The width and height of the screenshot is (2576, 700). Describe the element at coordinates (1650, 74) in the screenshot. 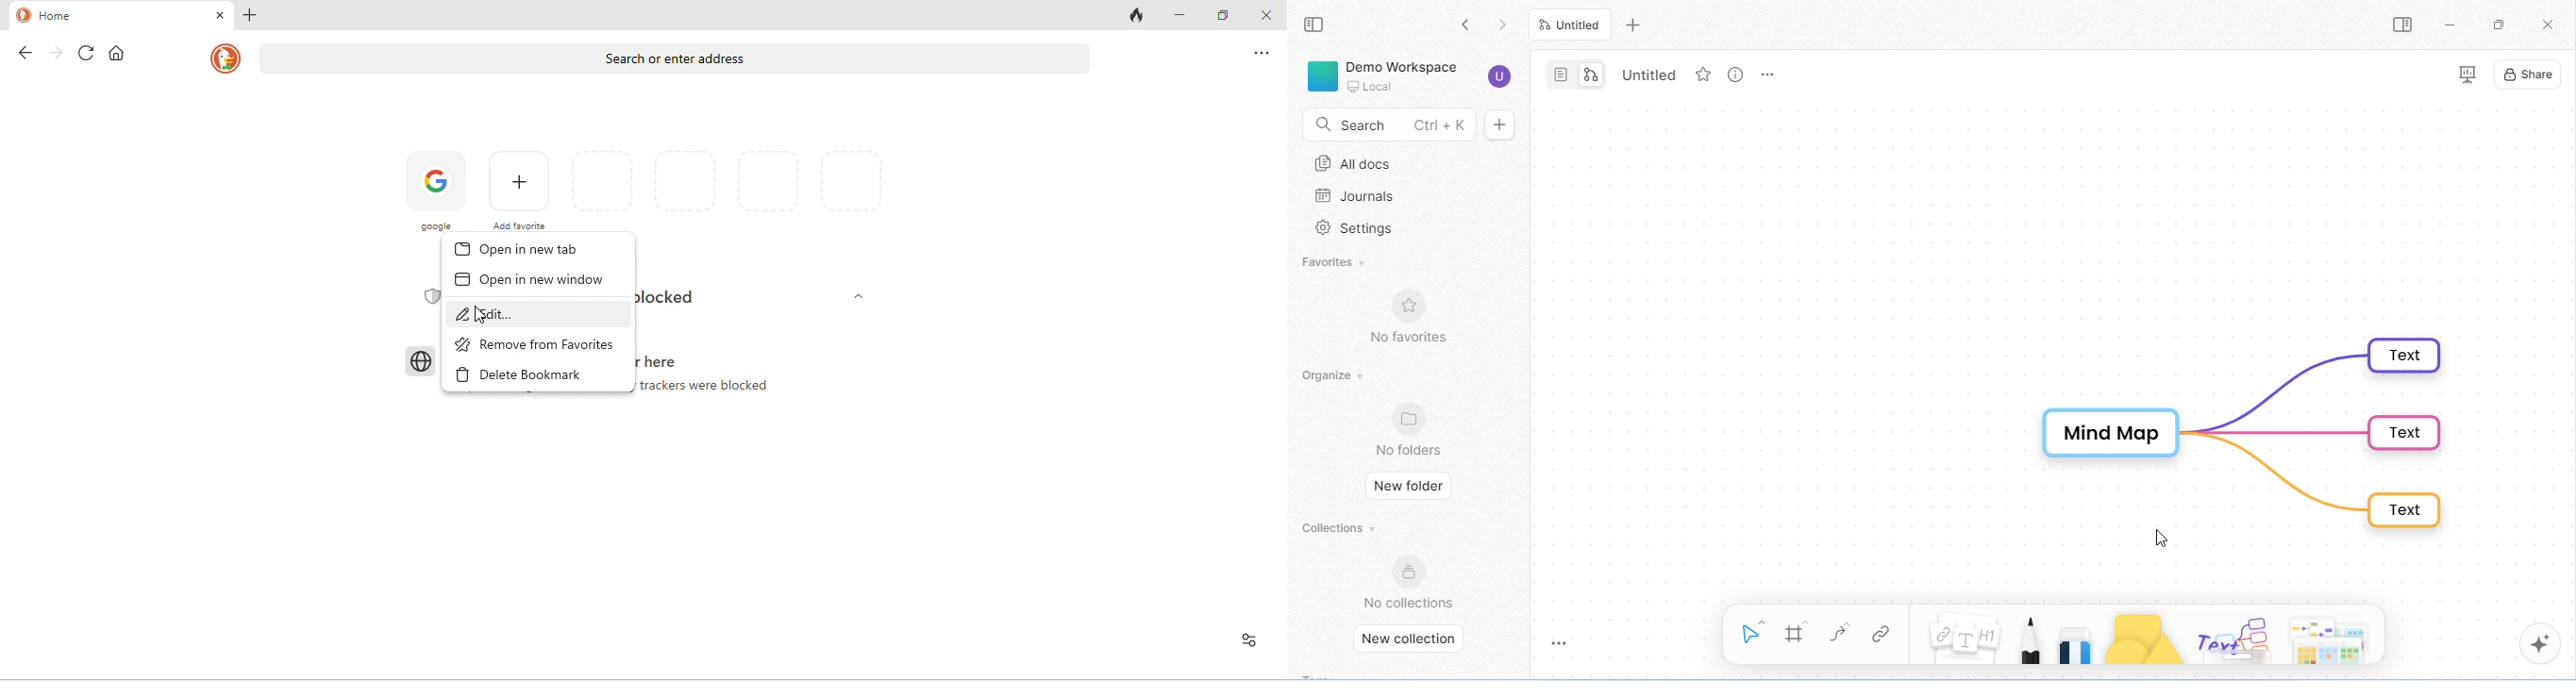

I see `tab name` at that location.